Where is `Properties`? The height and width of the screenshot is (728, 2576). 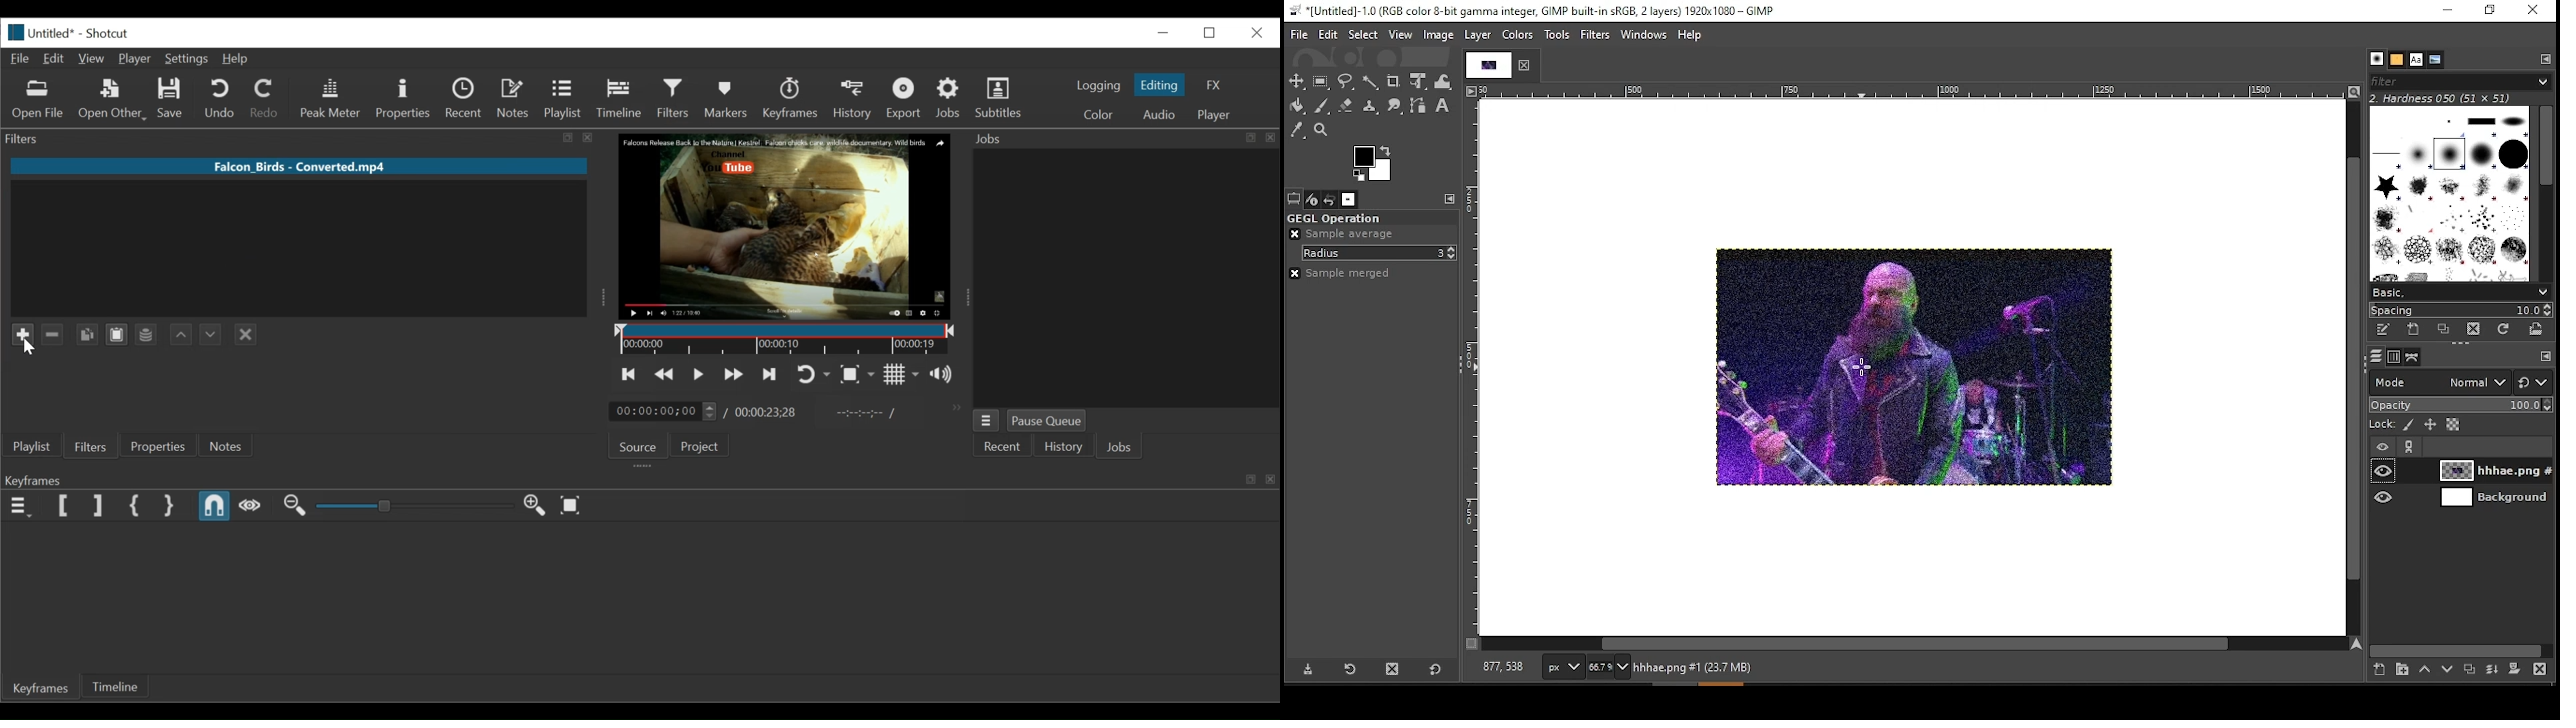
Properties is located at coordinates (161, 446).